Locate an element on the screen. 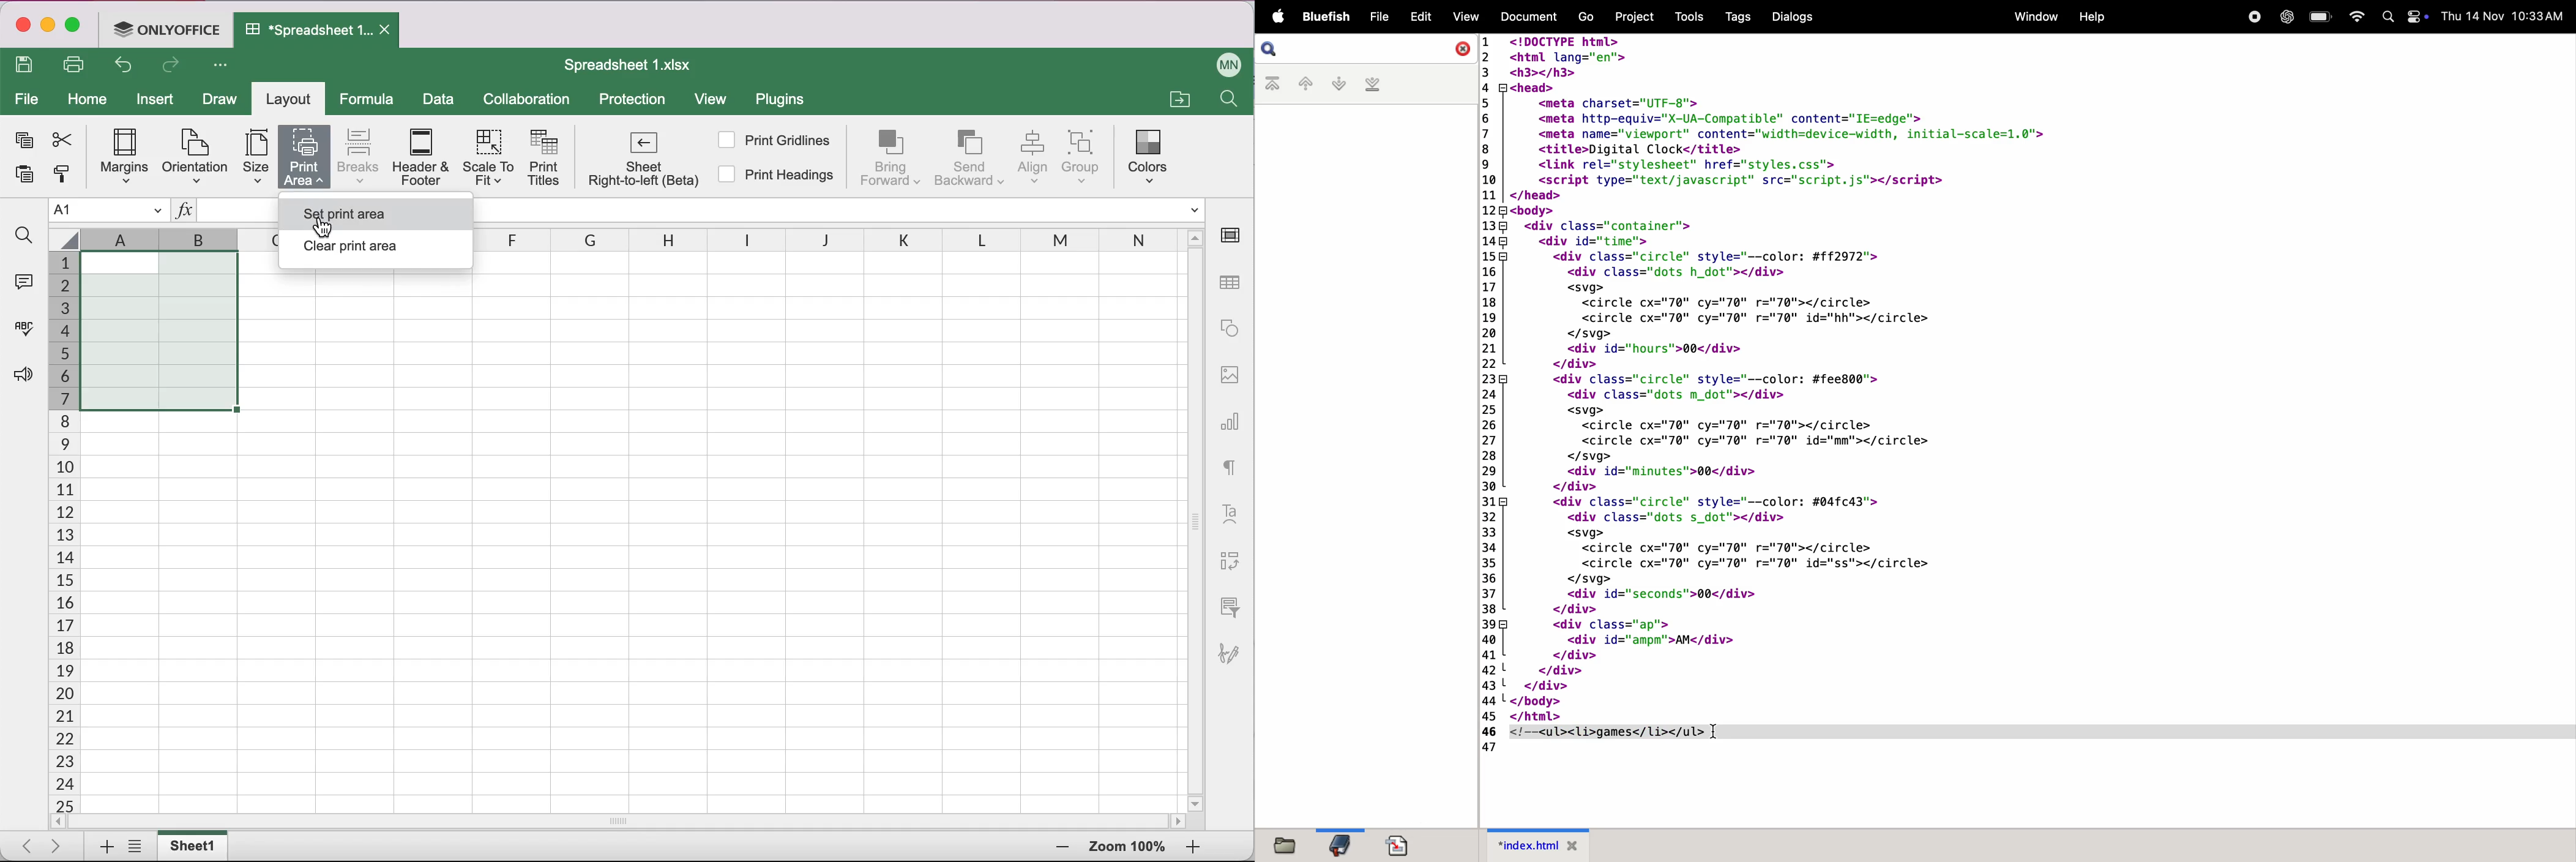  close is located at coordinates (21, 27).